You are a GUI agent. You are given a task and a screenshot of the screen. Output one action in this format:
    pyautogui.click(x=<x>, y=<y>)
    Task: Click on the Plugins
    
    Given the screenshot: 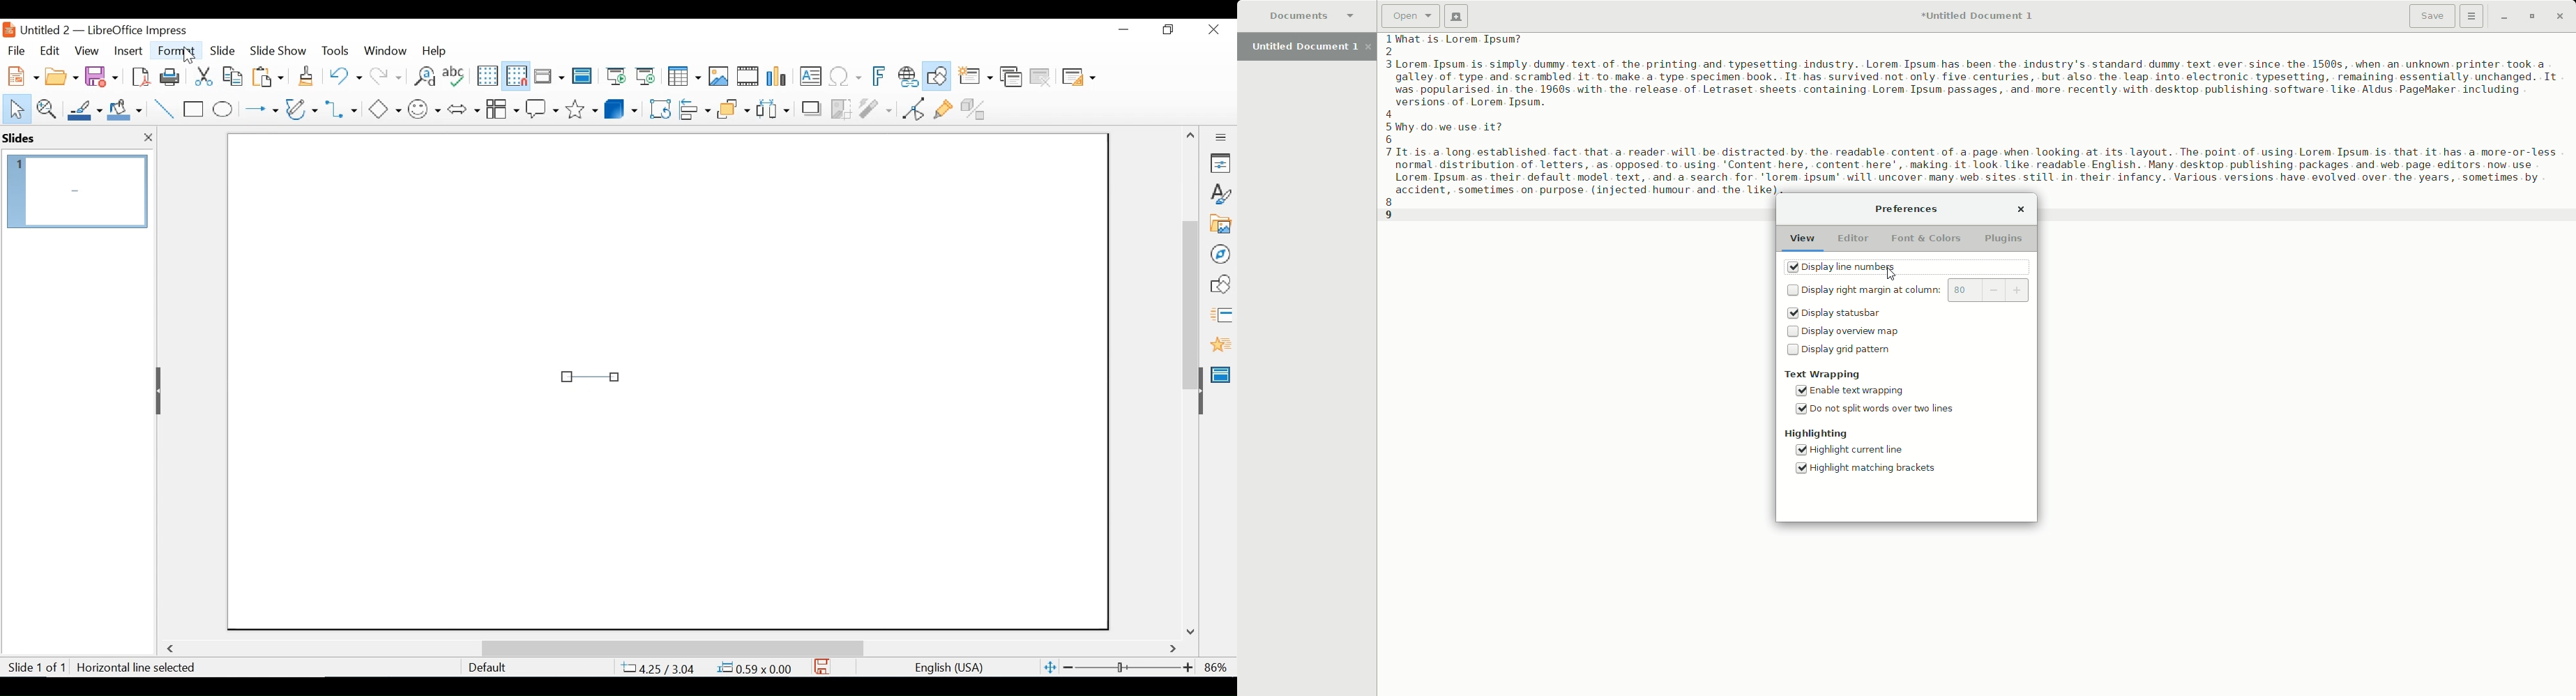 What is the action you would take?
    pyautogui.click(x=2006, y=239)
    